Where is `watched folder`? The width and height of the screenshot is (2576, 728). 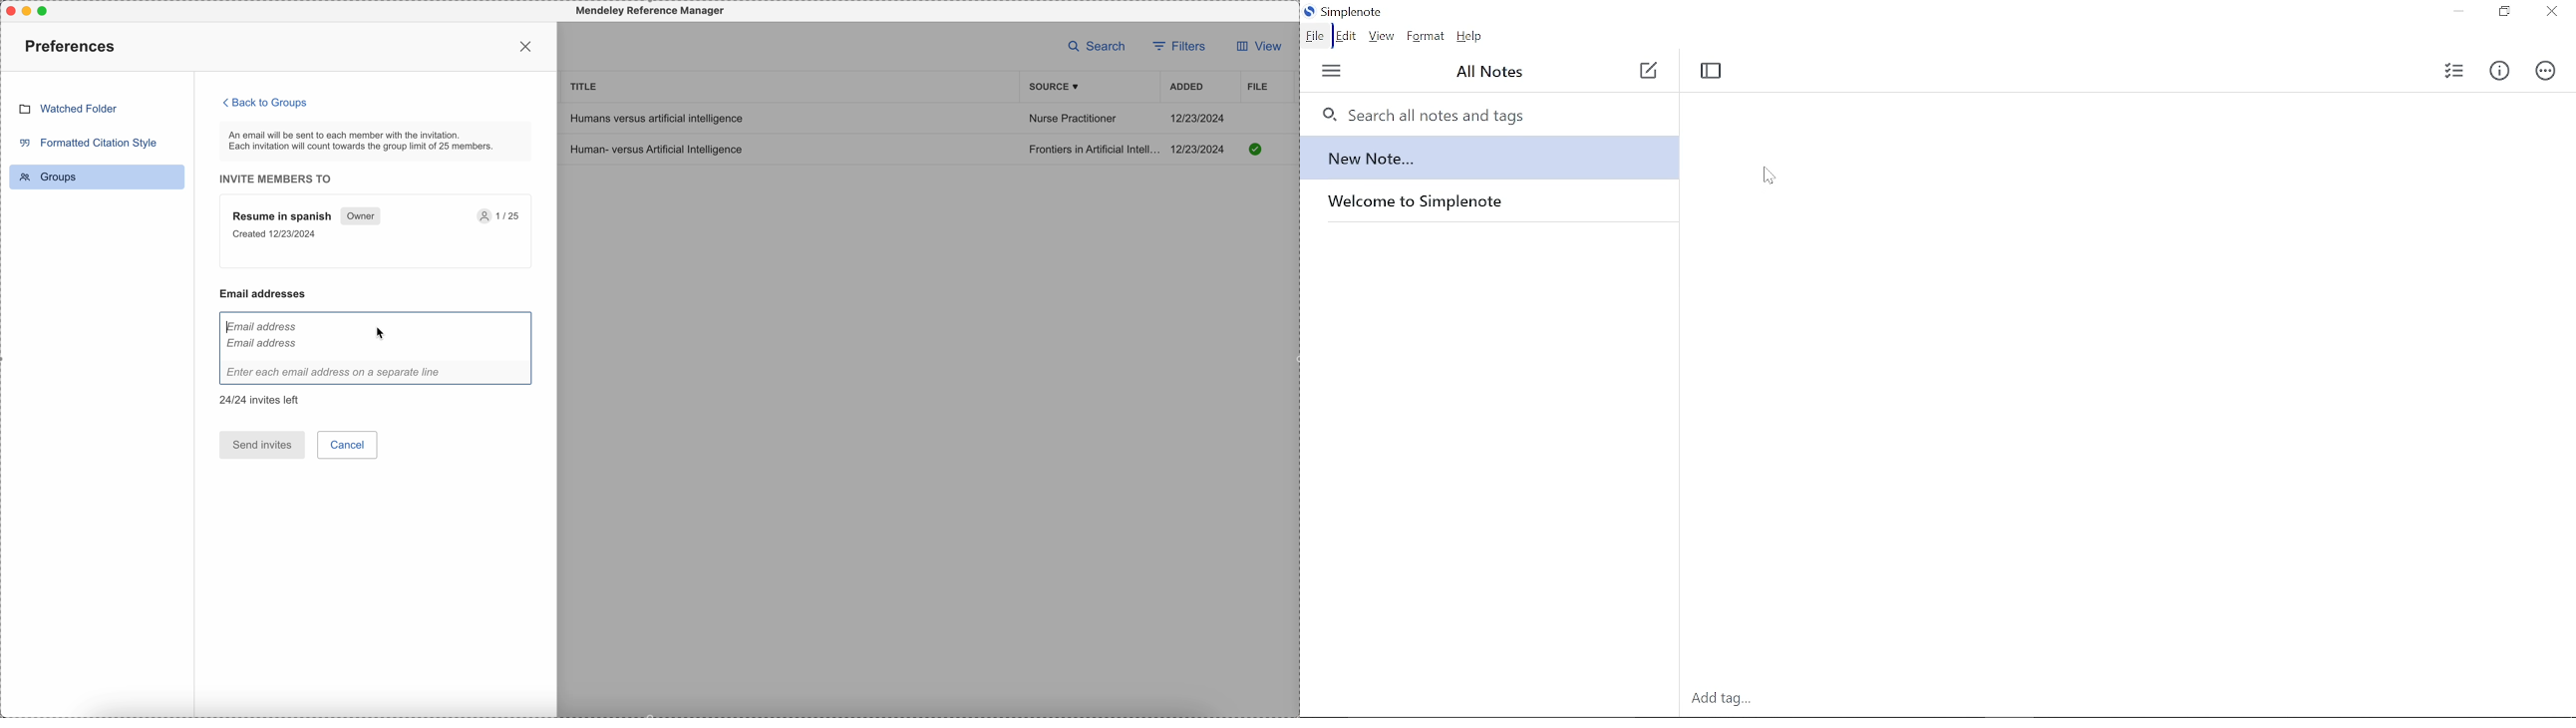
watched folder is located at coordinates (68, 108).